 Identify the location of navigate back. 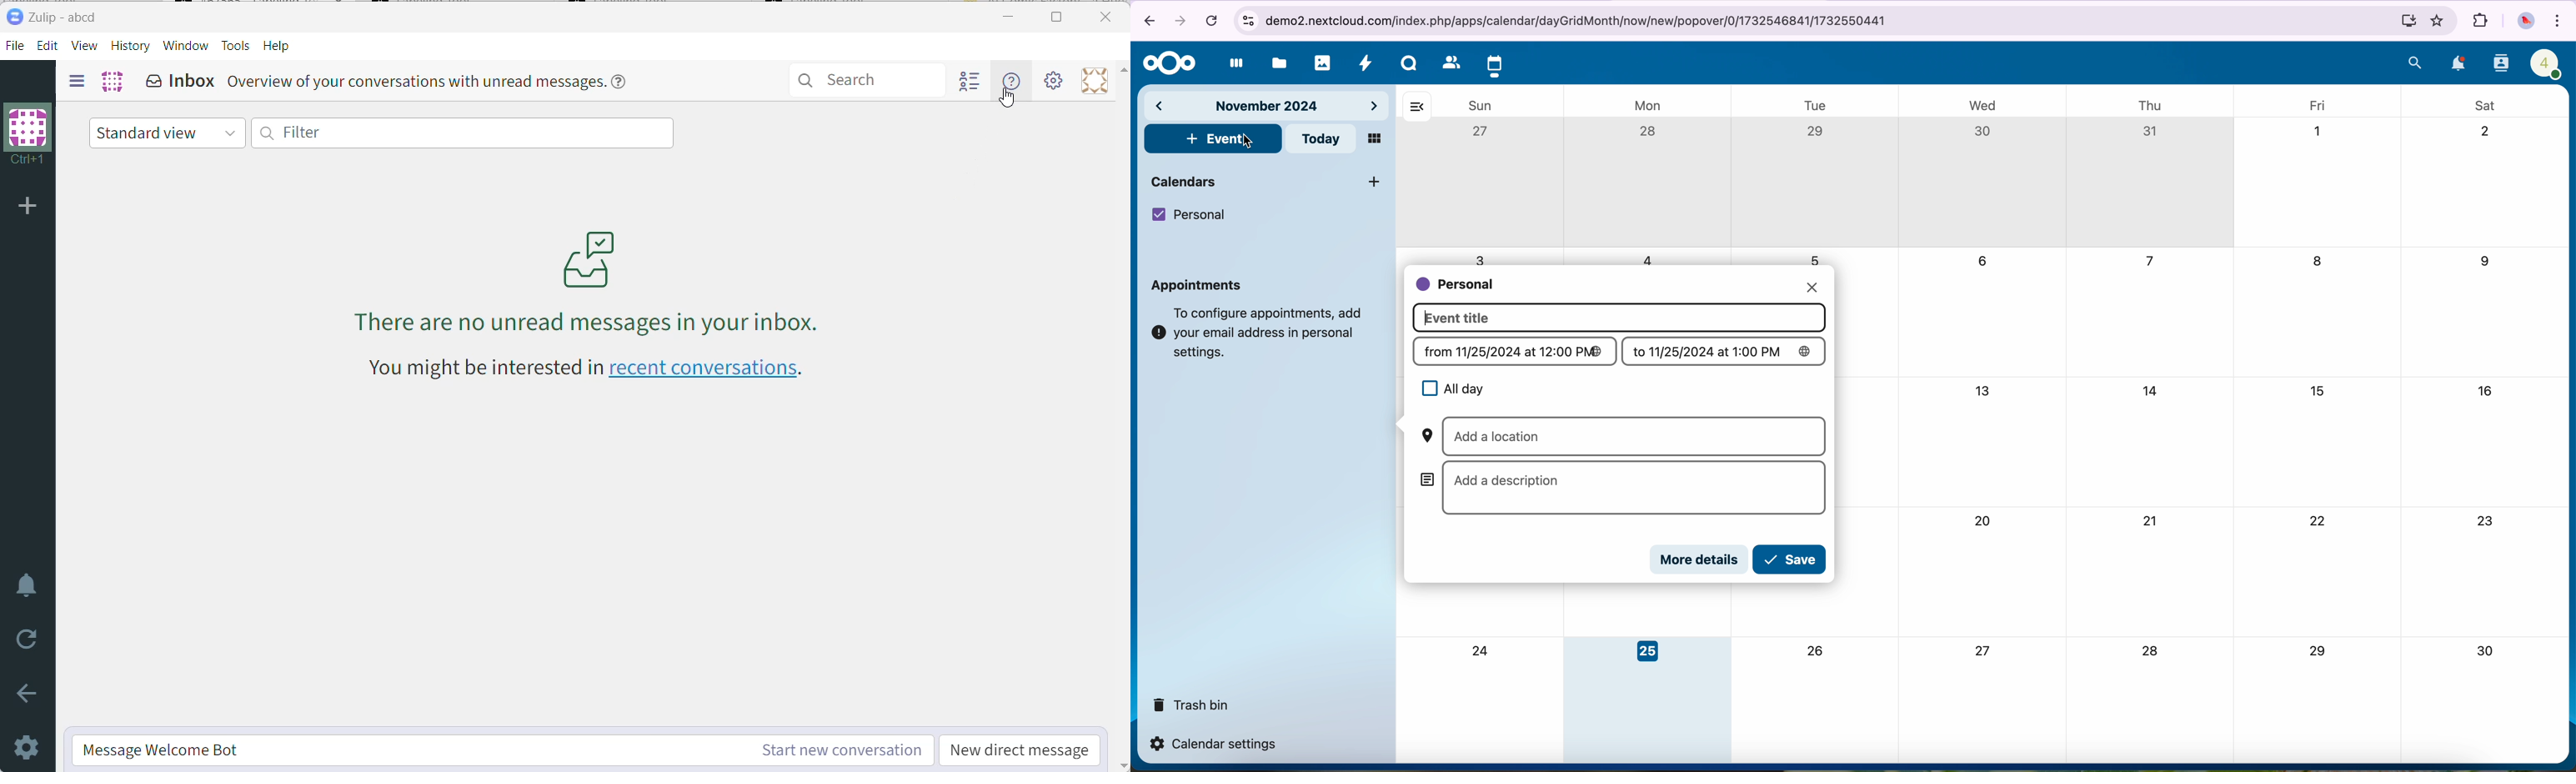
(1149, 20).